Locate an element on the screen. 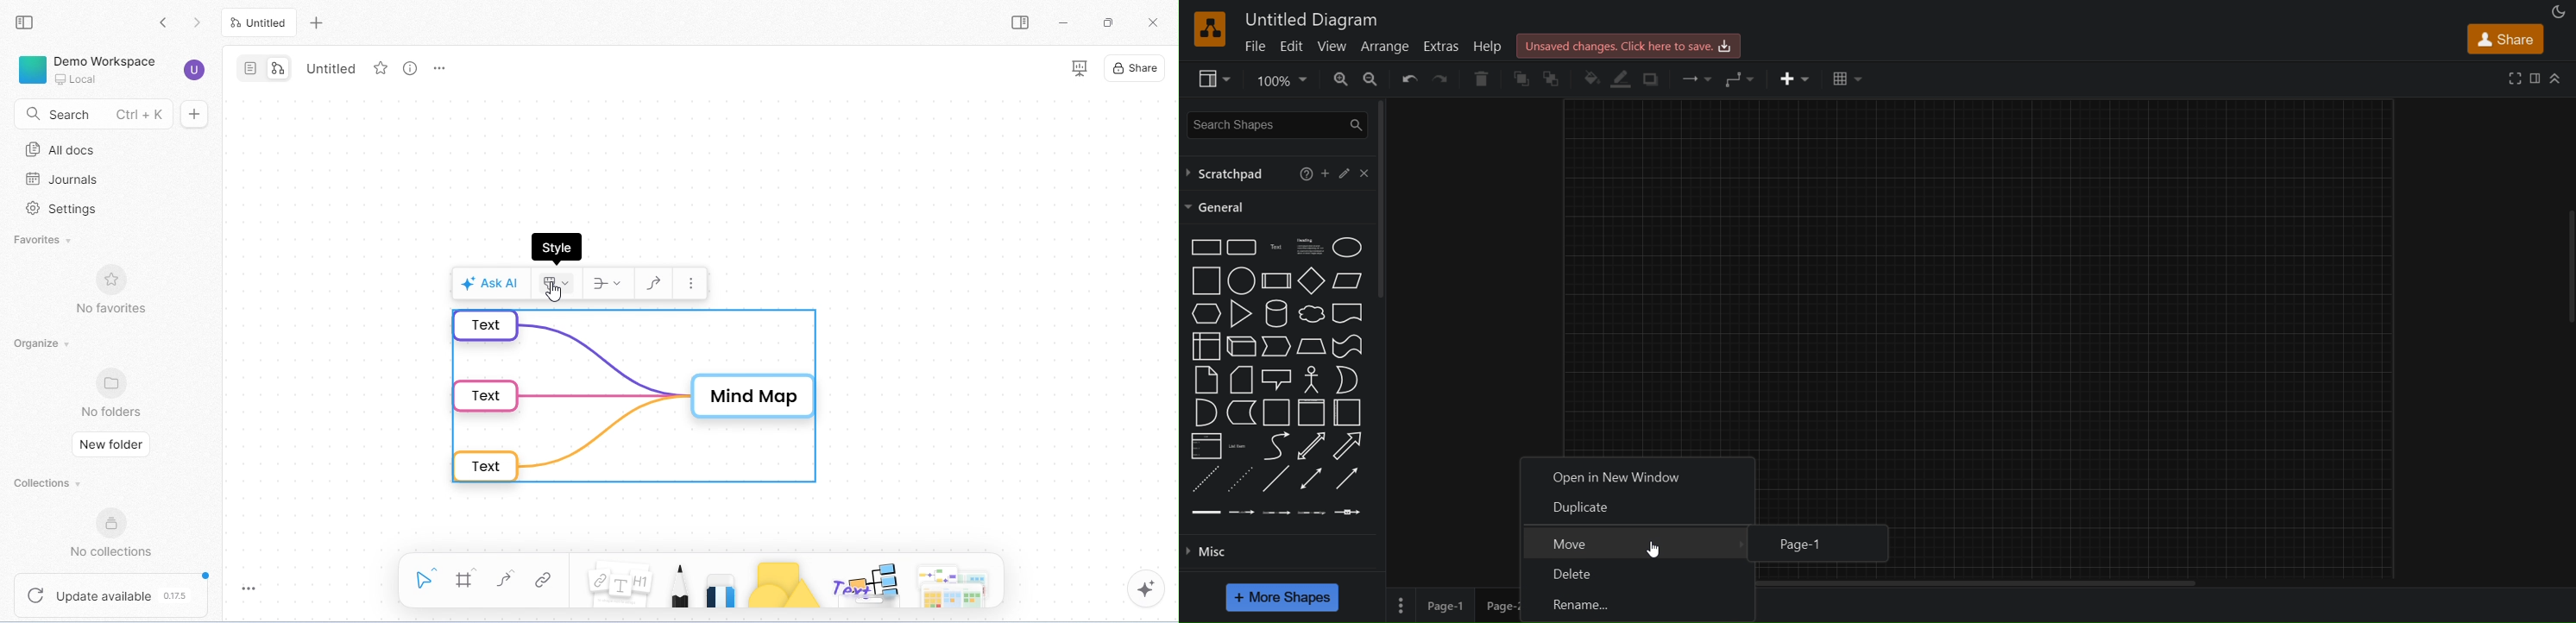 The height and width of the screenshot is (644, 2576). add is located at coordinates (1324, 175).